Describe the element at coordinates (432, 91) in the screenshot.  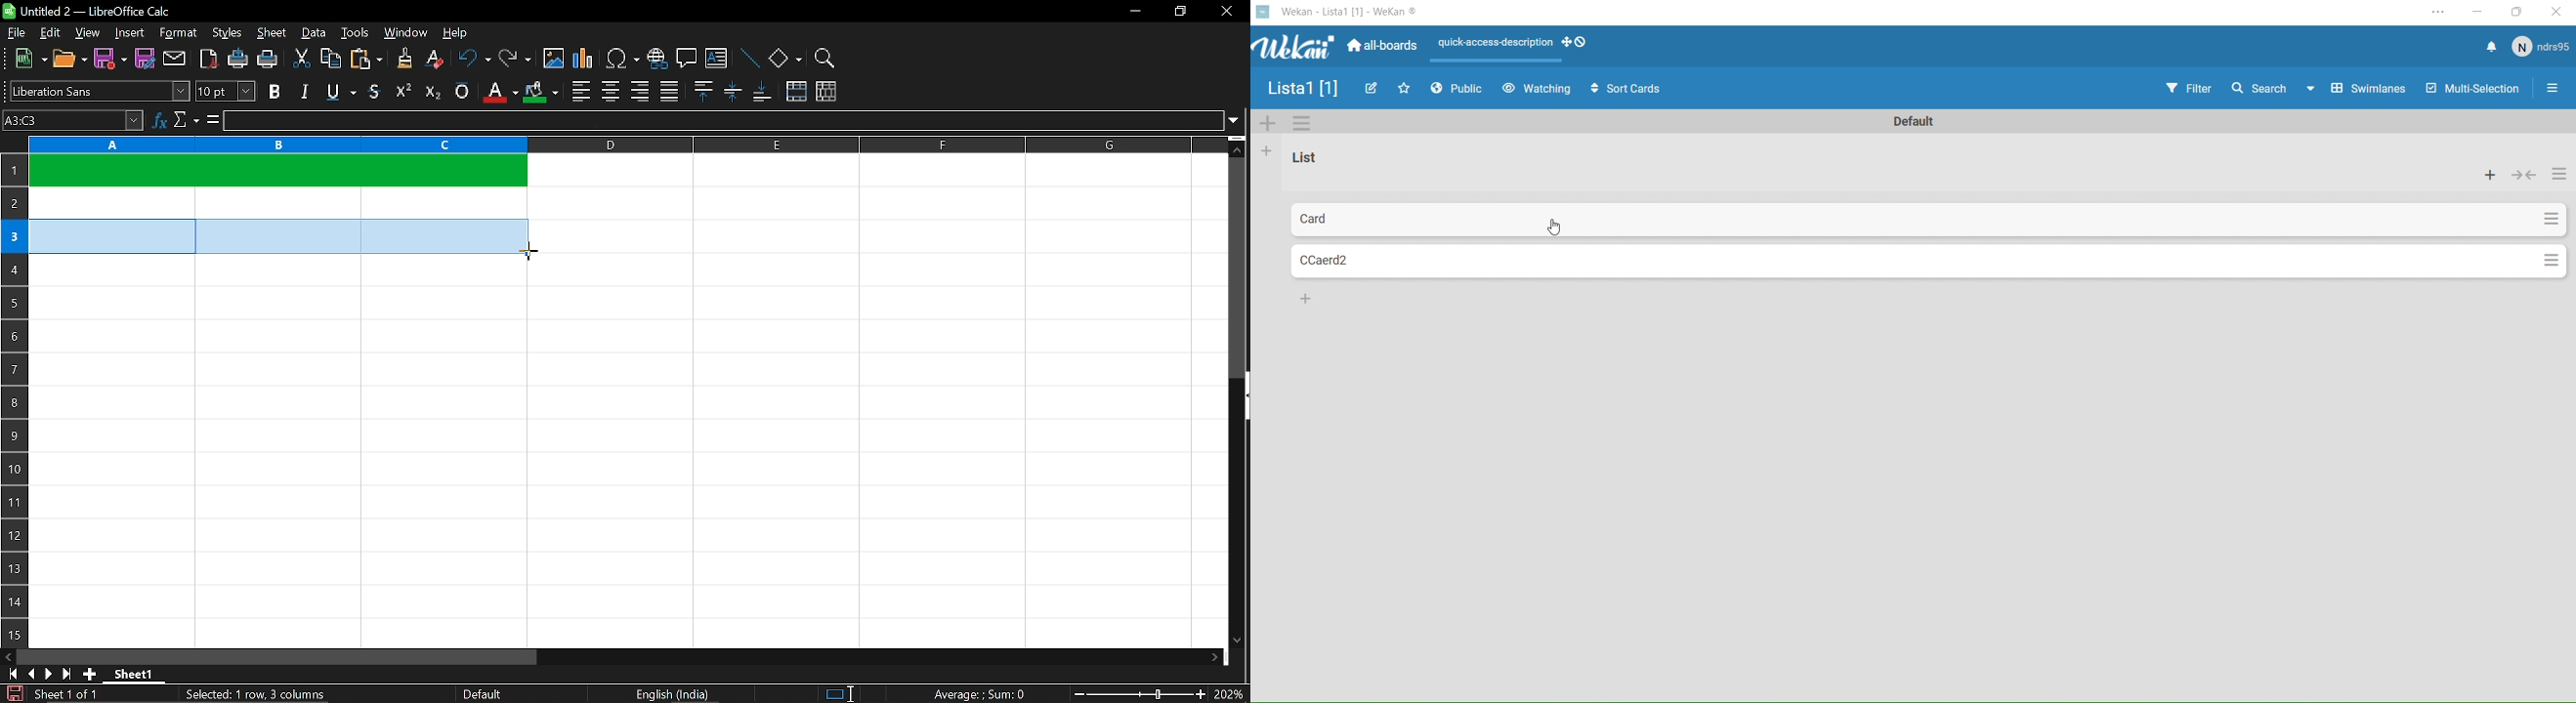
I see `subscript` at that location.